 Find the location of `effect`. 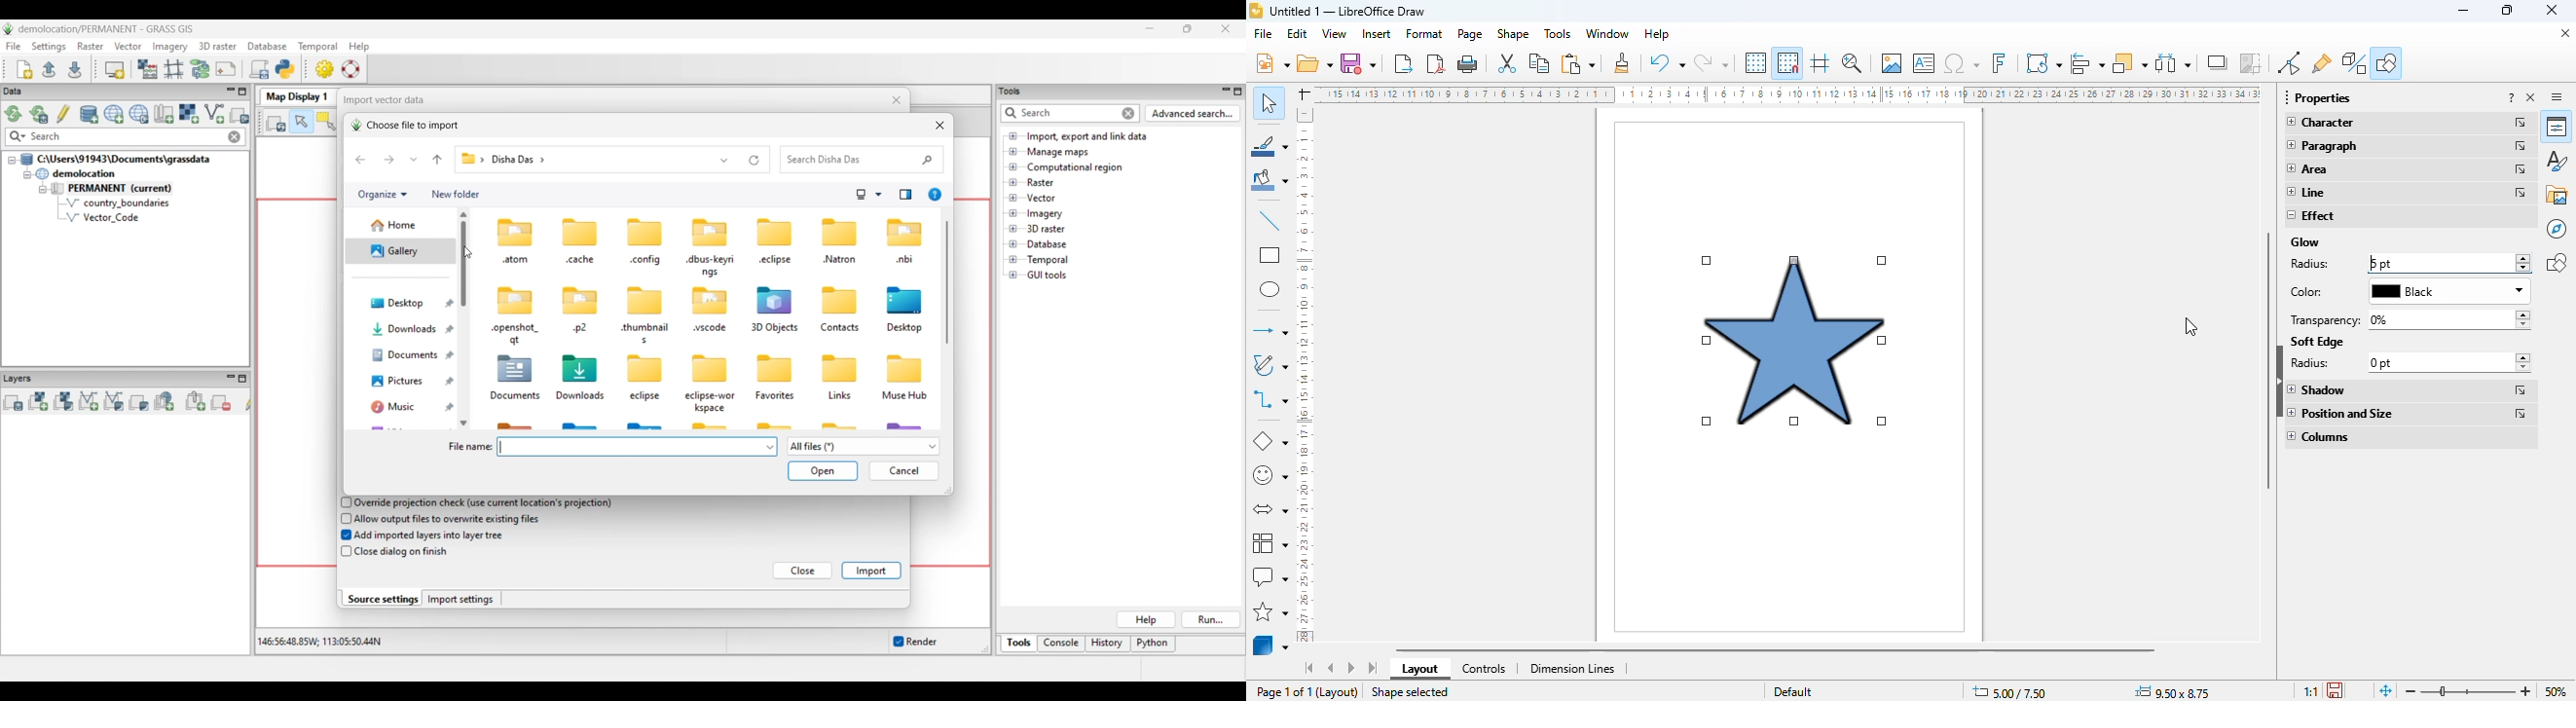

effect is located at coordinates (2312, 215).